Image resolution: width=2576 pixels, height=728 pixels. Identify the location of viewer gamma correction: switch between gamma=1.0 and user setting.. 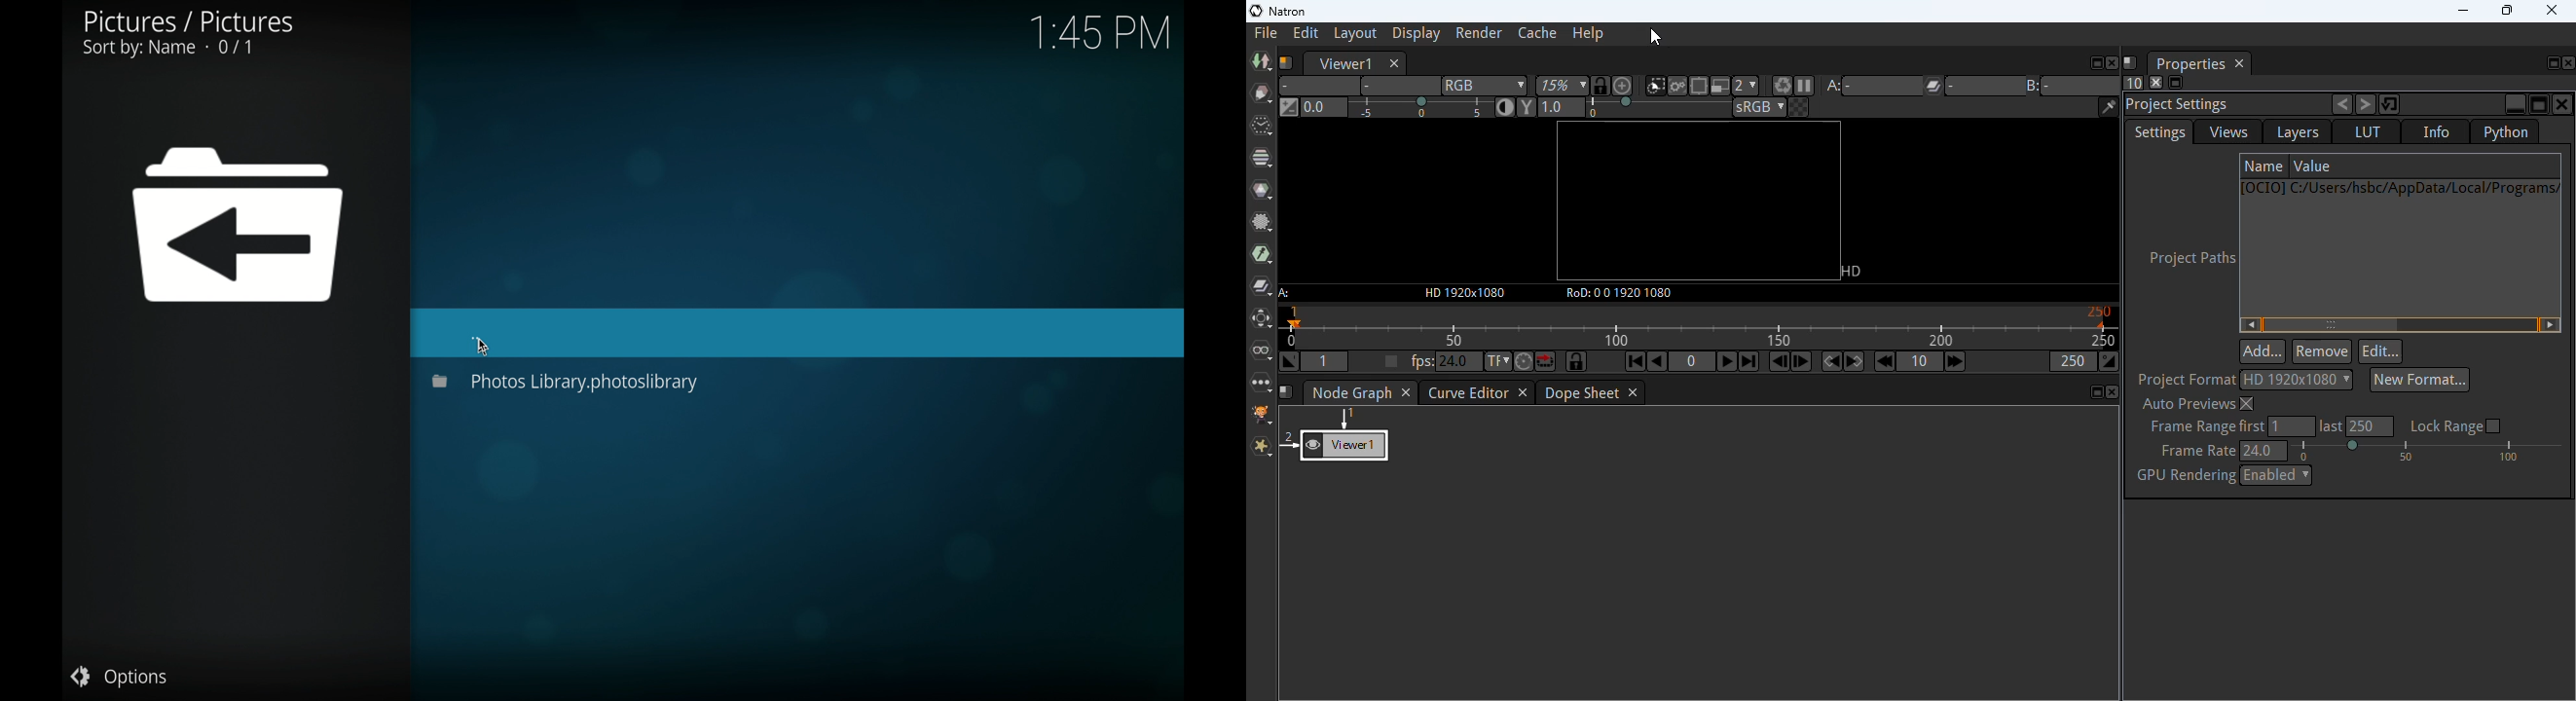
(1527, 108).